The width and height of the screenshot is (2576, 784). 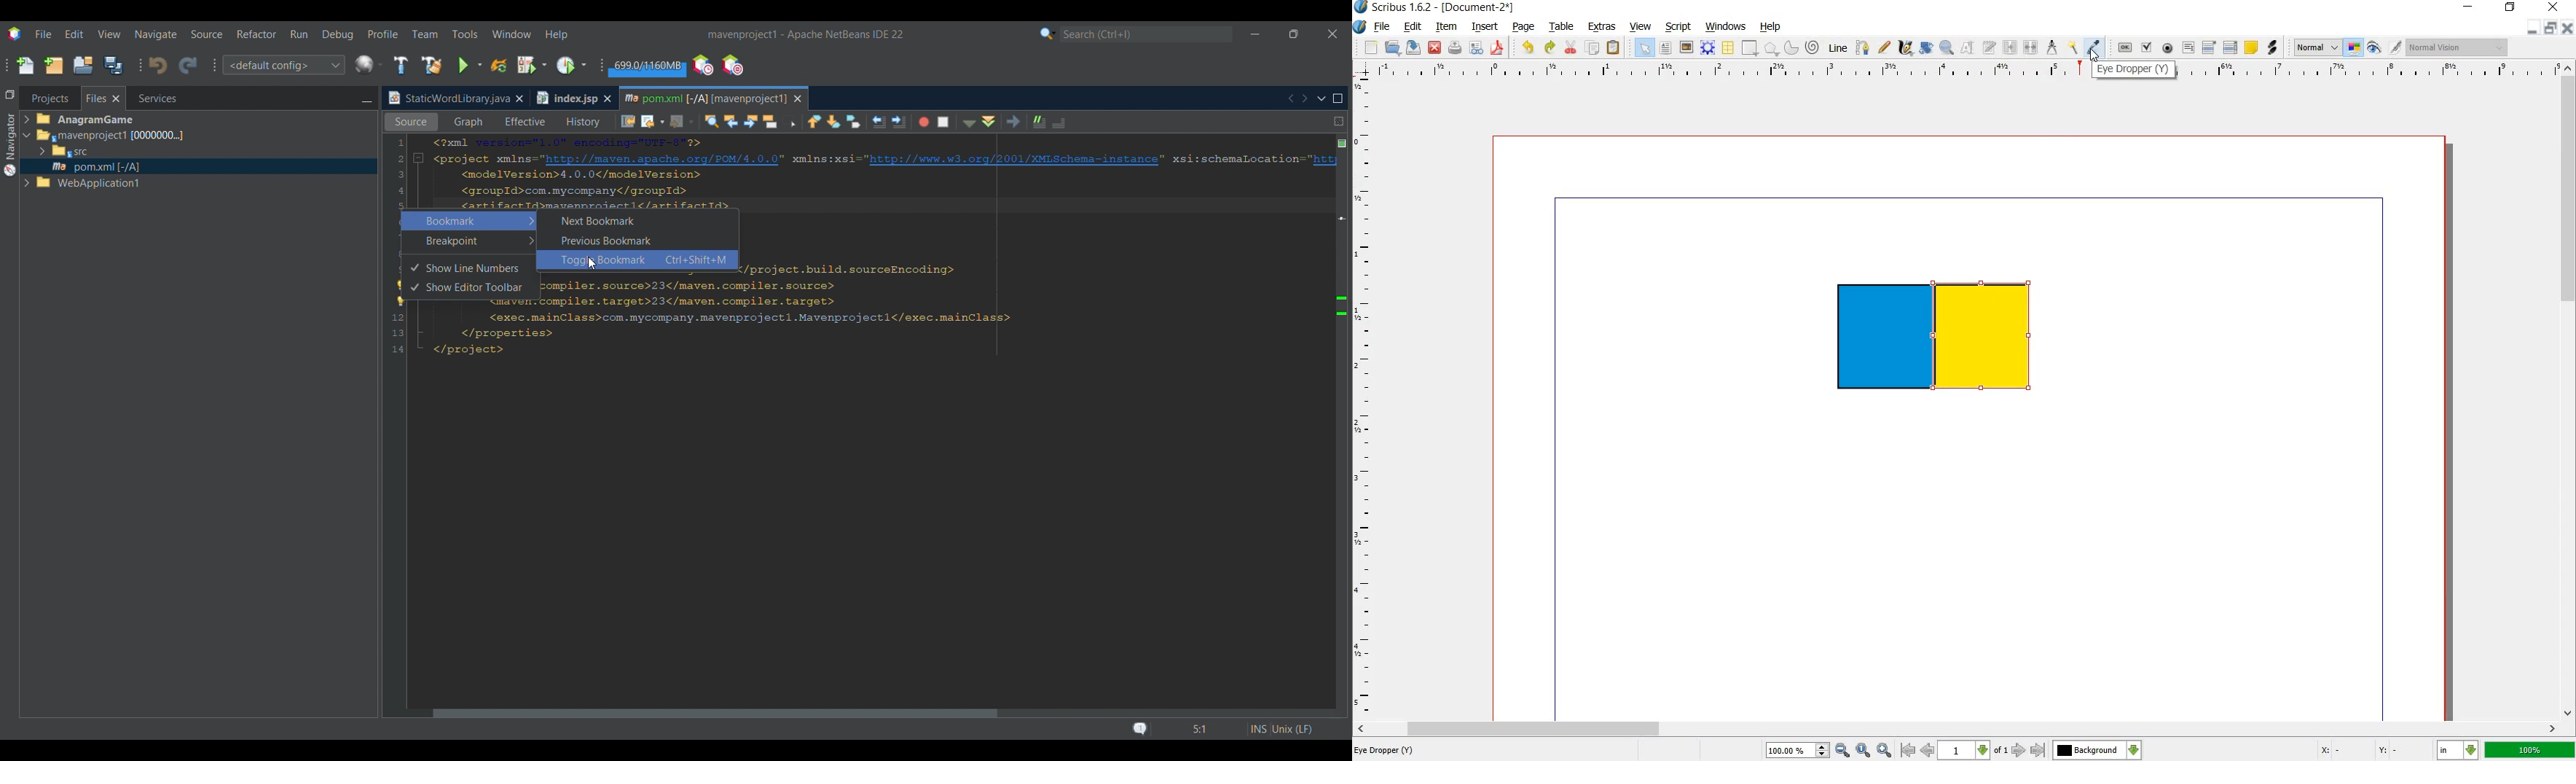 What do you see at coordinates (2374, 48) in the screenshot?
I see `preview mode` at bounding box center [2374, 48].